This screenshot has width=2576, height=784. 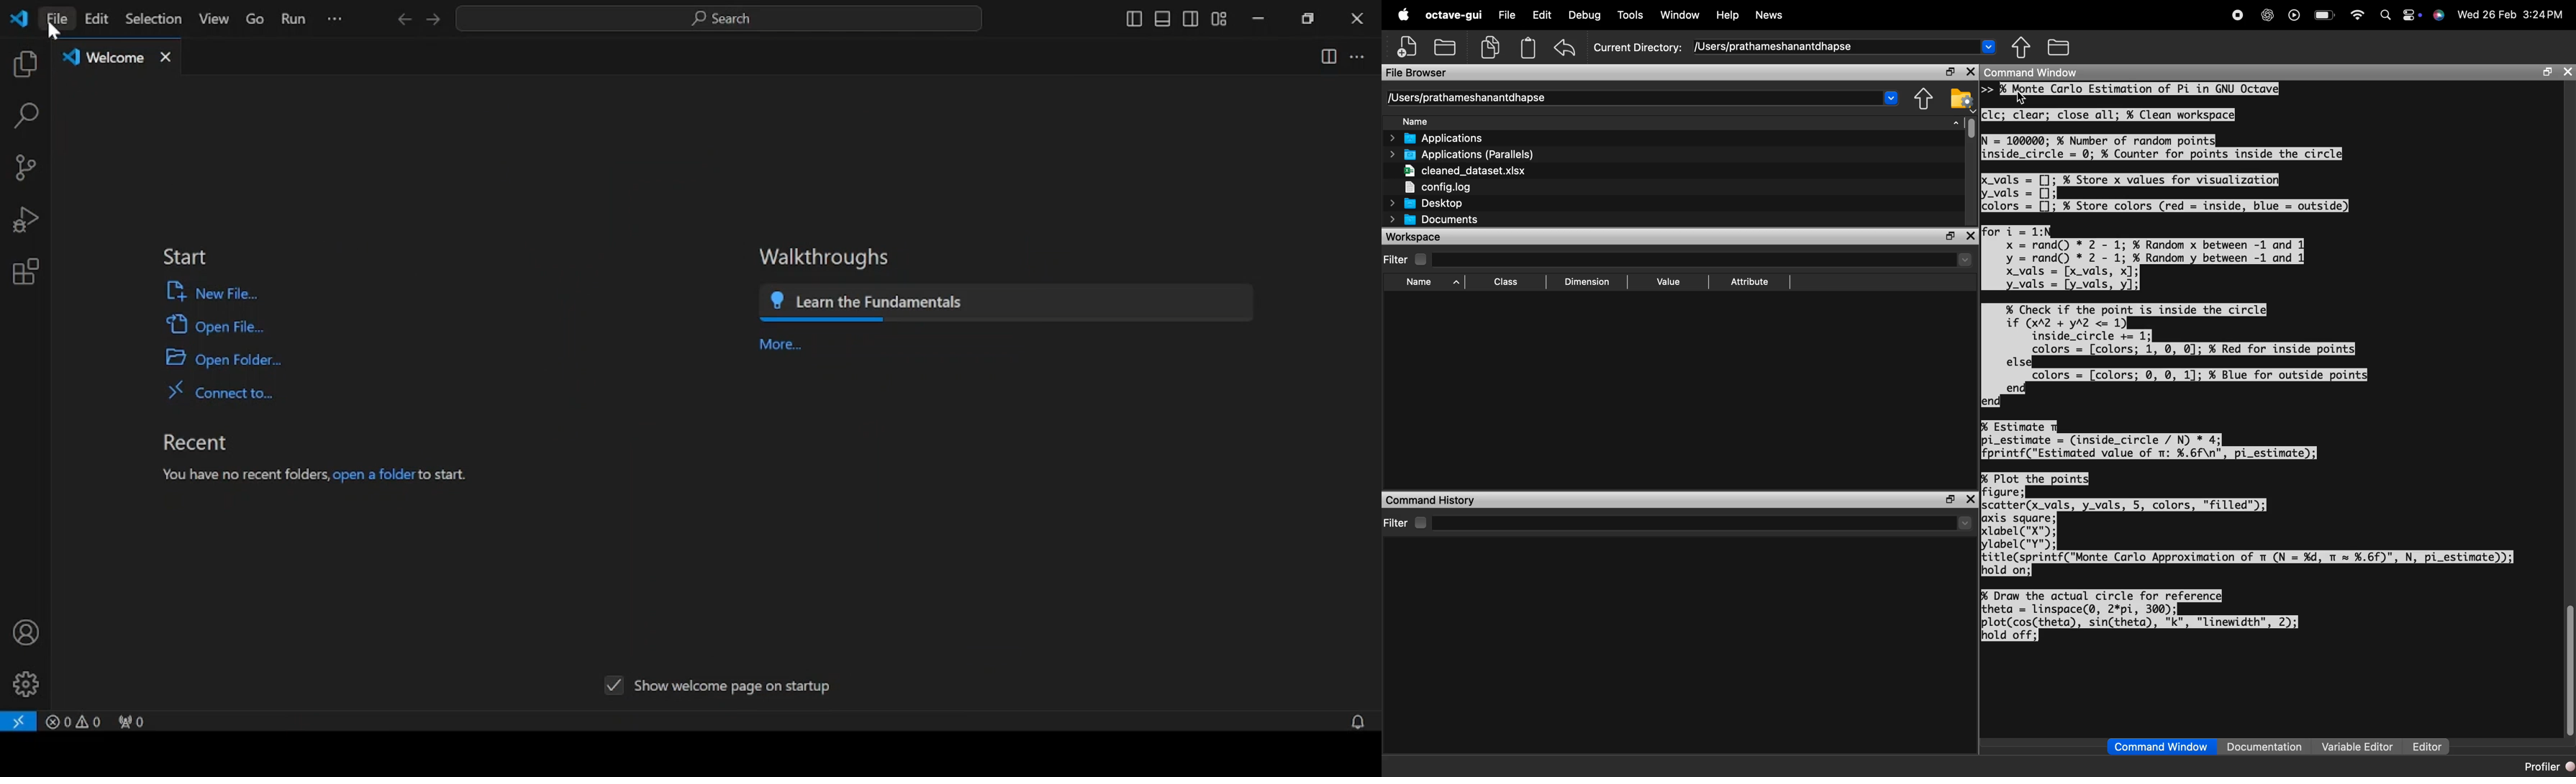 What do you see at coordinates (1667, 281) in the screenshot?
I see `Value` at bounding box center [1667, 281].